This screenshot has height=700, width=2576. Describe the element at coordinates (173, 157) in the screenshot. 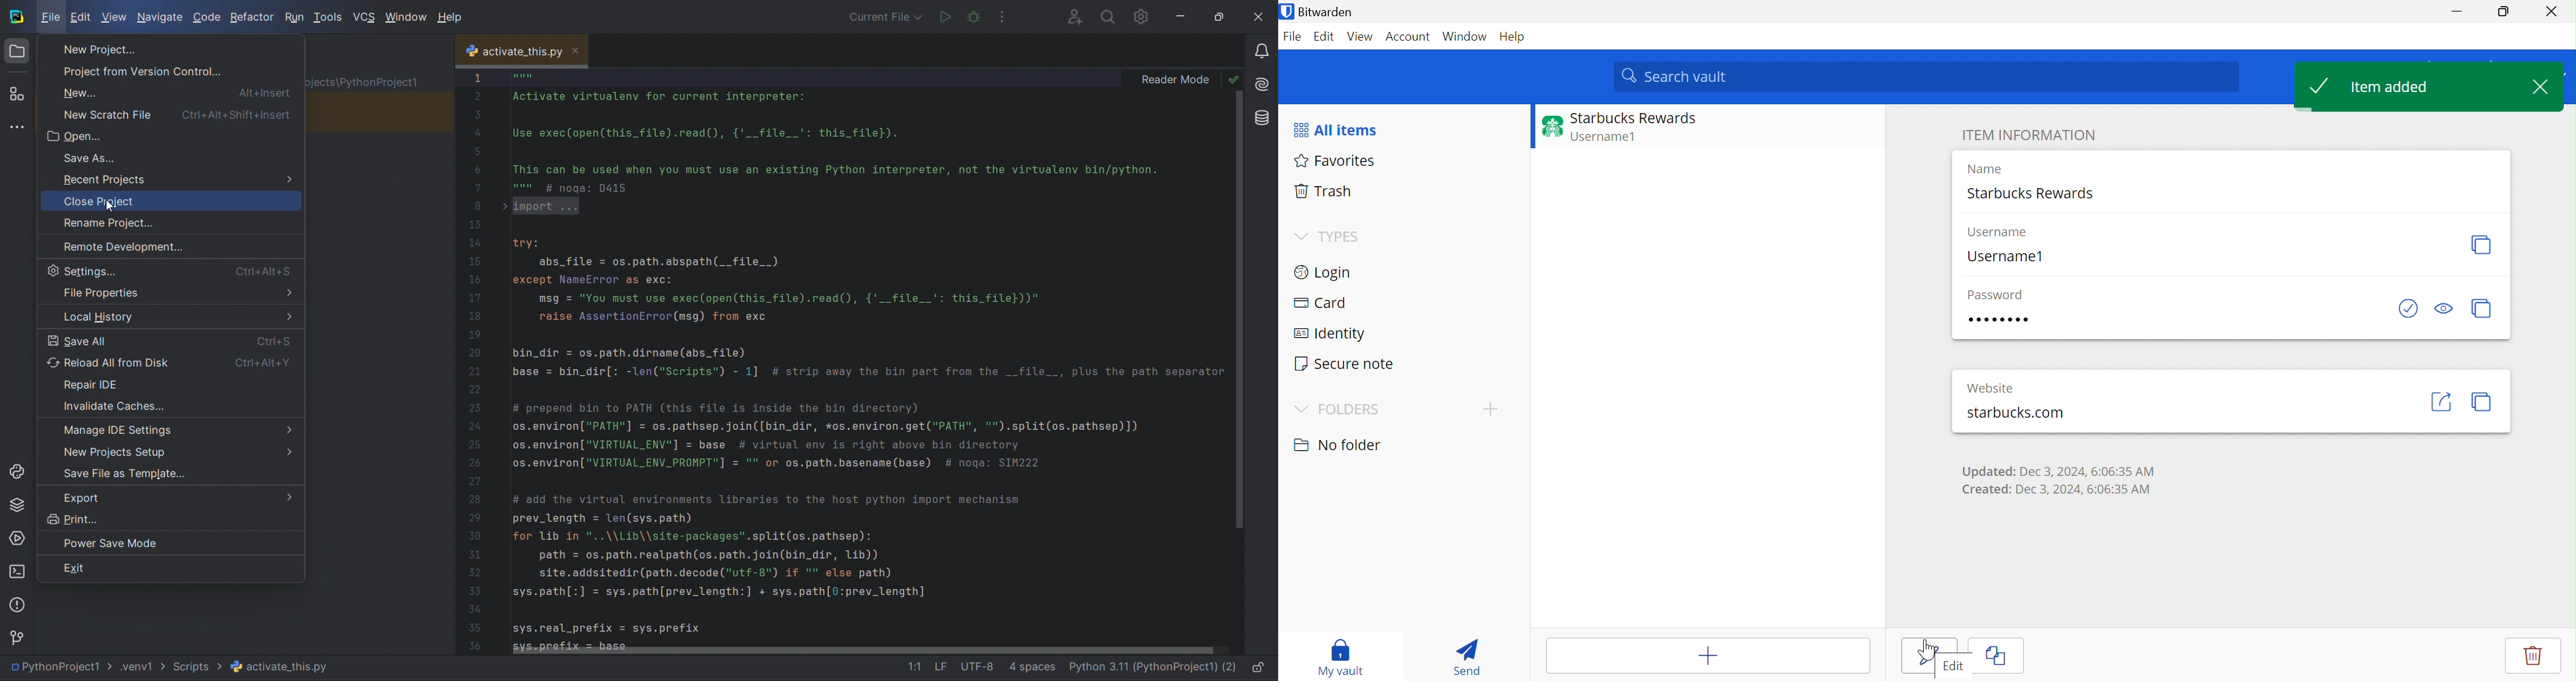

I see `save as` at that location.